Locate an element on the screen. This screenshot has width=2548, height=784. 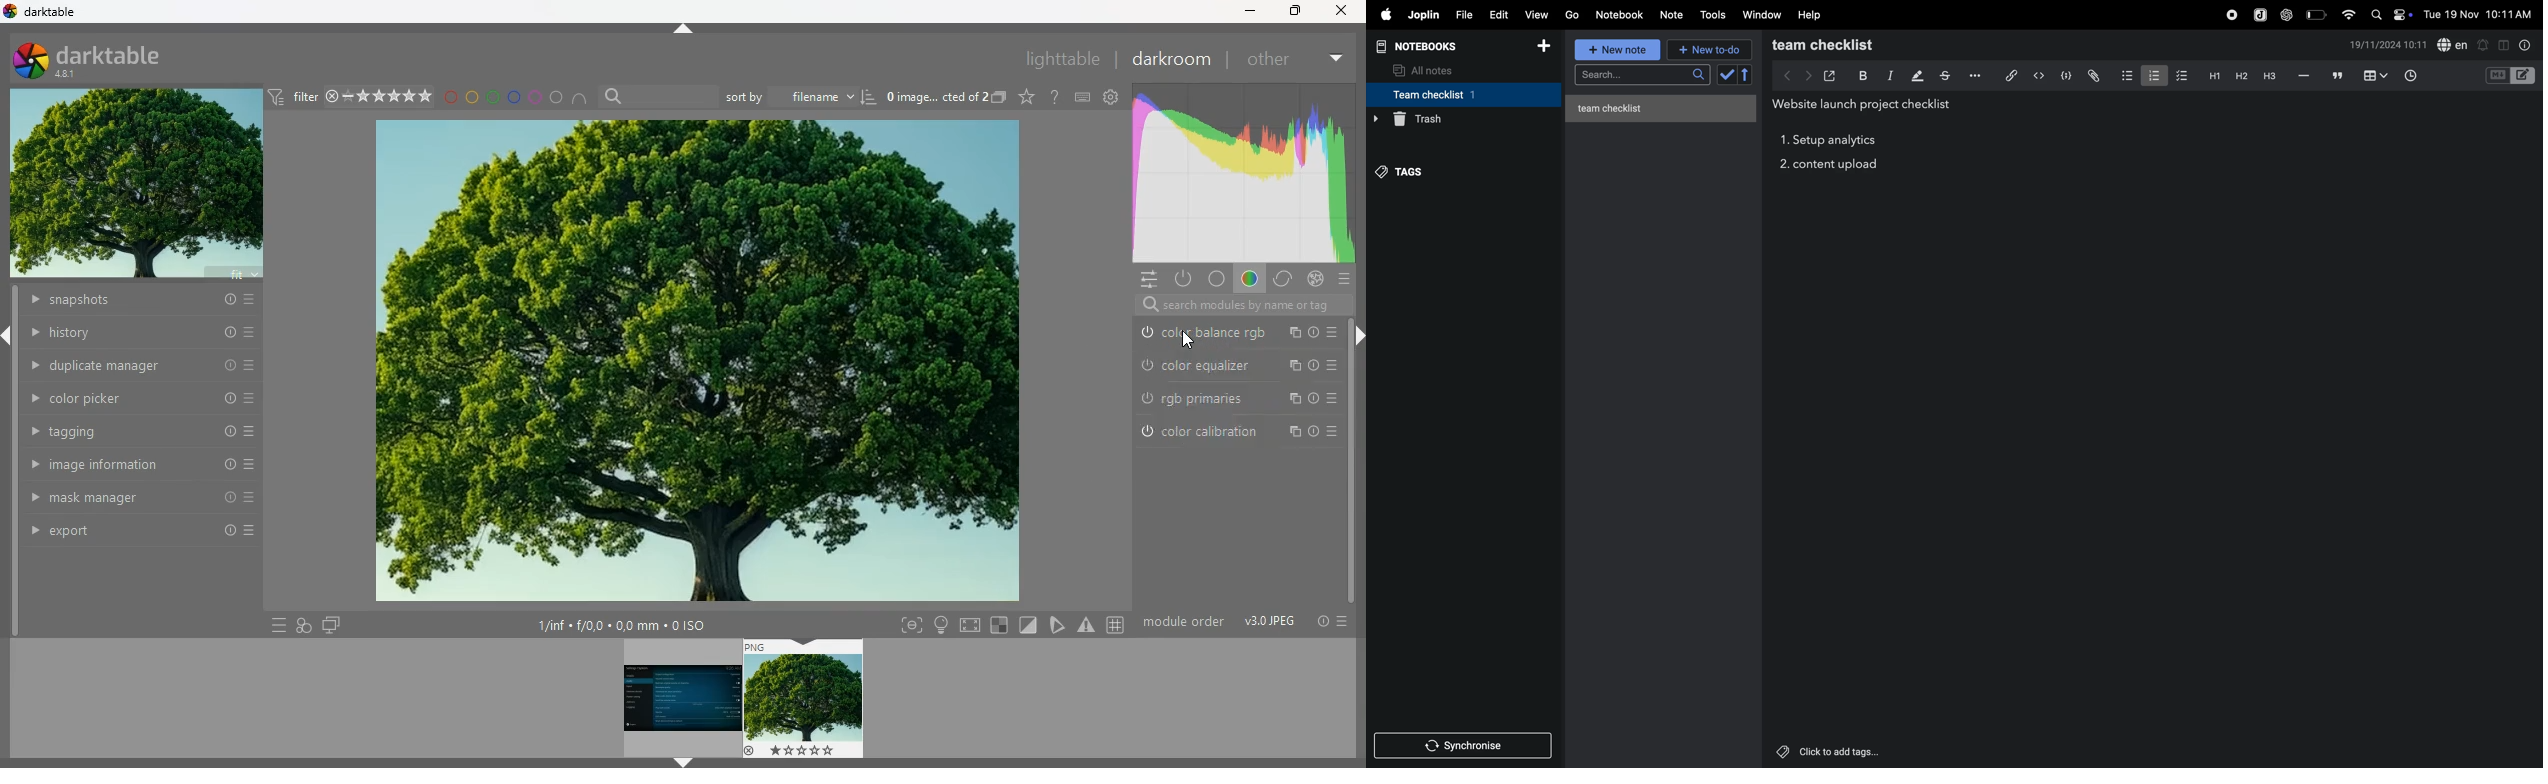
hyperlink is located at coordinates (2007, 75).